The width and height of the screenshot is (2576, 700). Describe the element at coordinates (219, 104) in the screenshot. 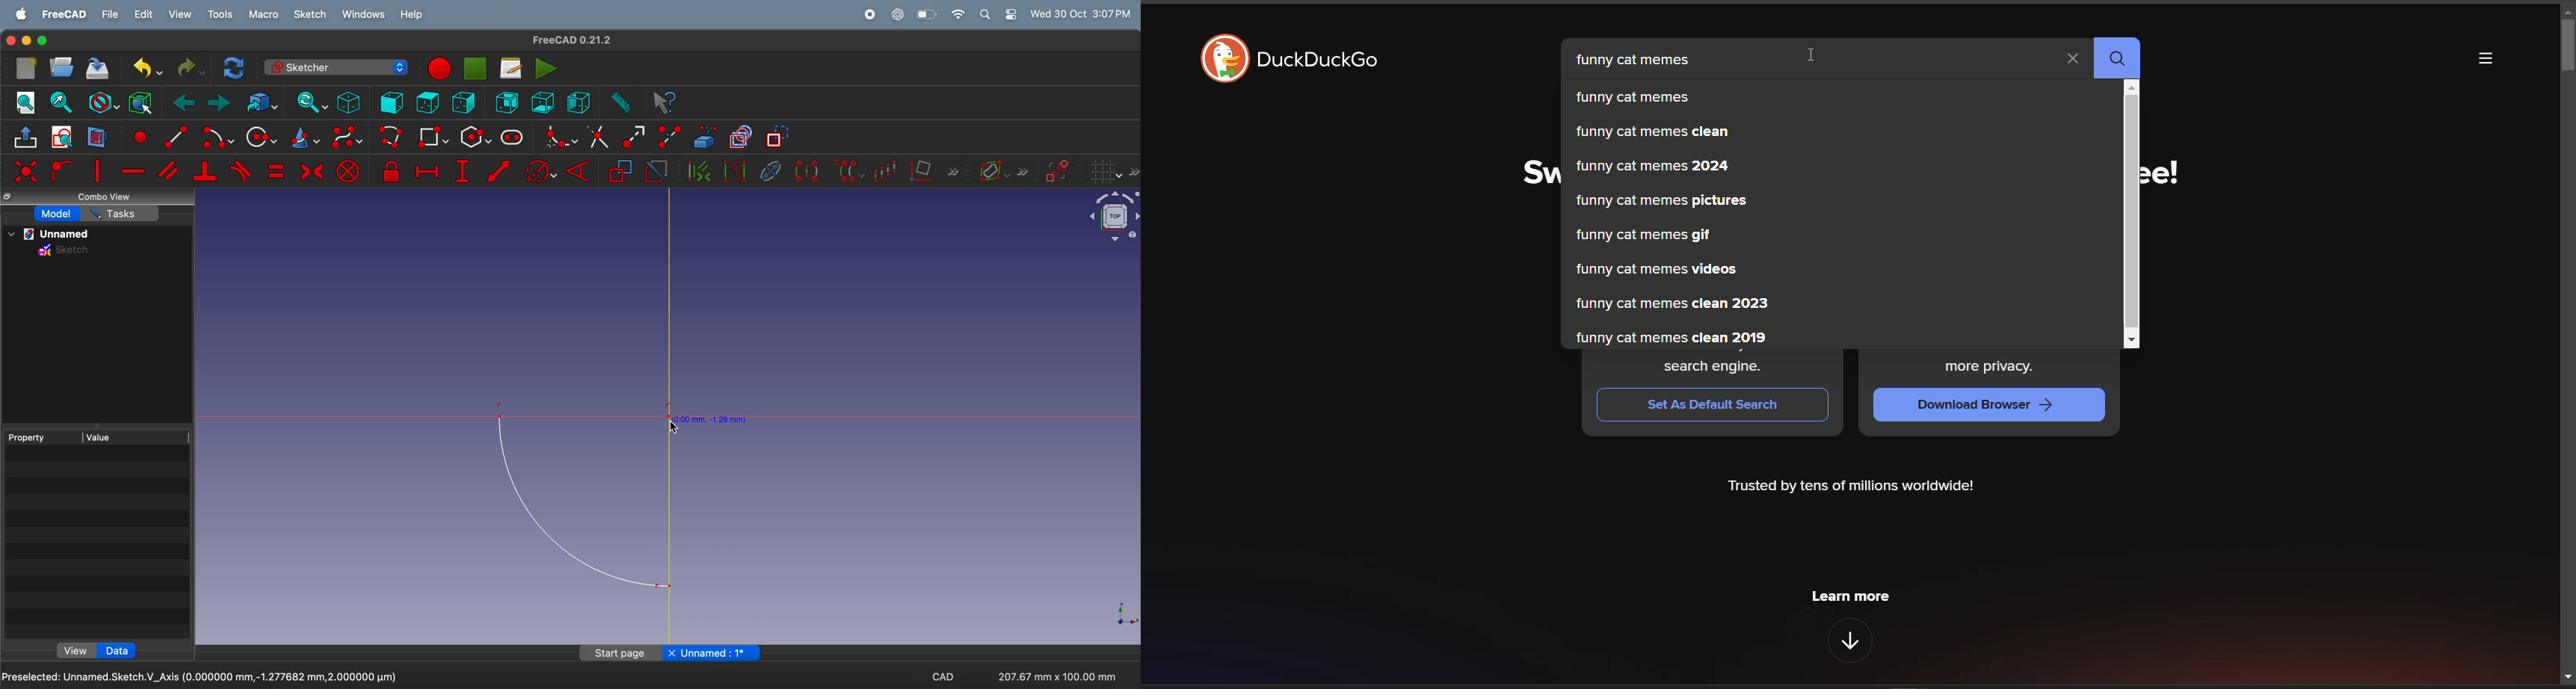

I see `forward ` at that location.